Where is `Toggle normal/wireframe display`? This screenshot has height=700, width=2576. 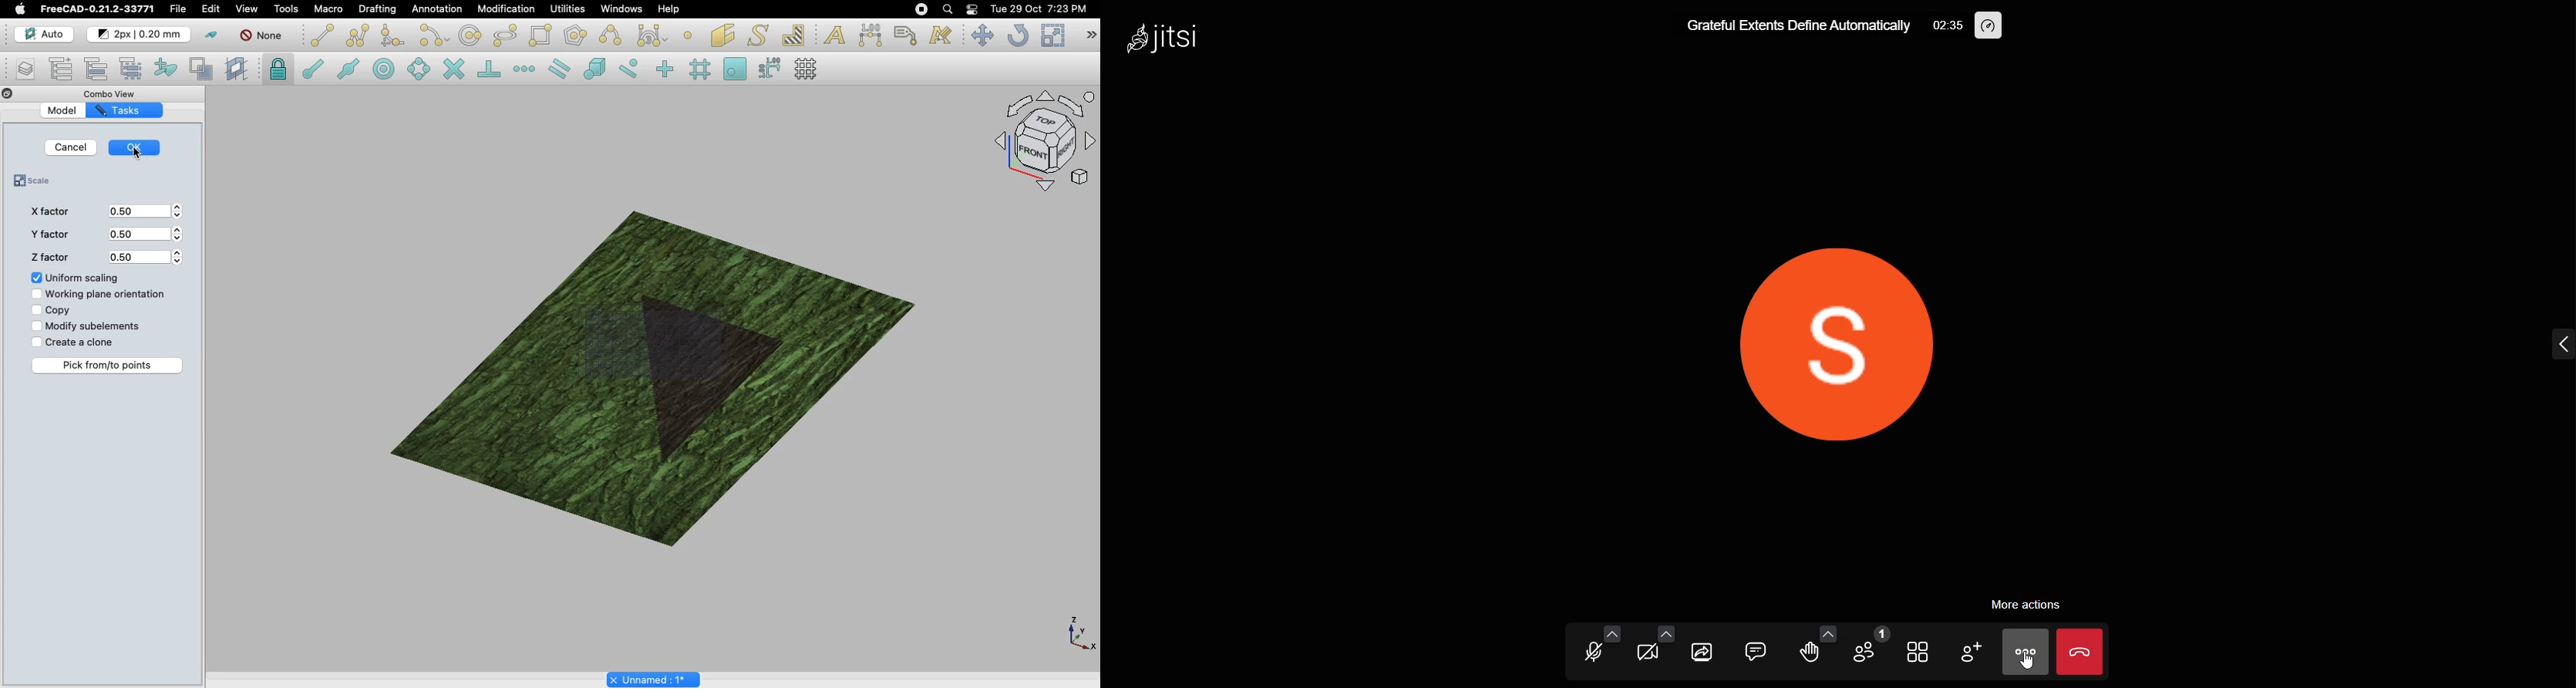
Toggle normal/wireframe display is located at coordinates (202, 69).